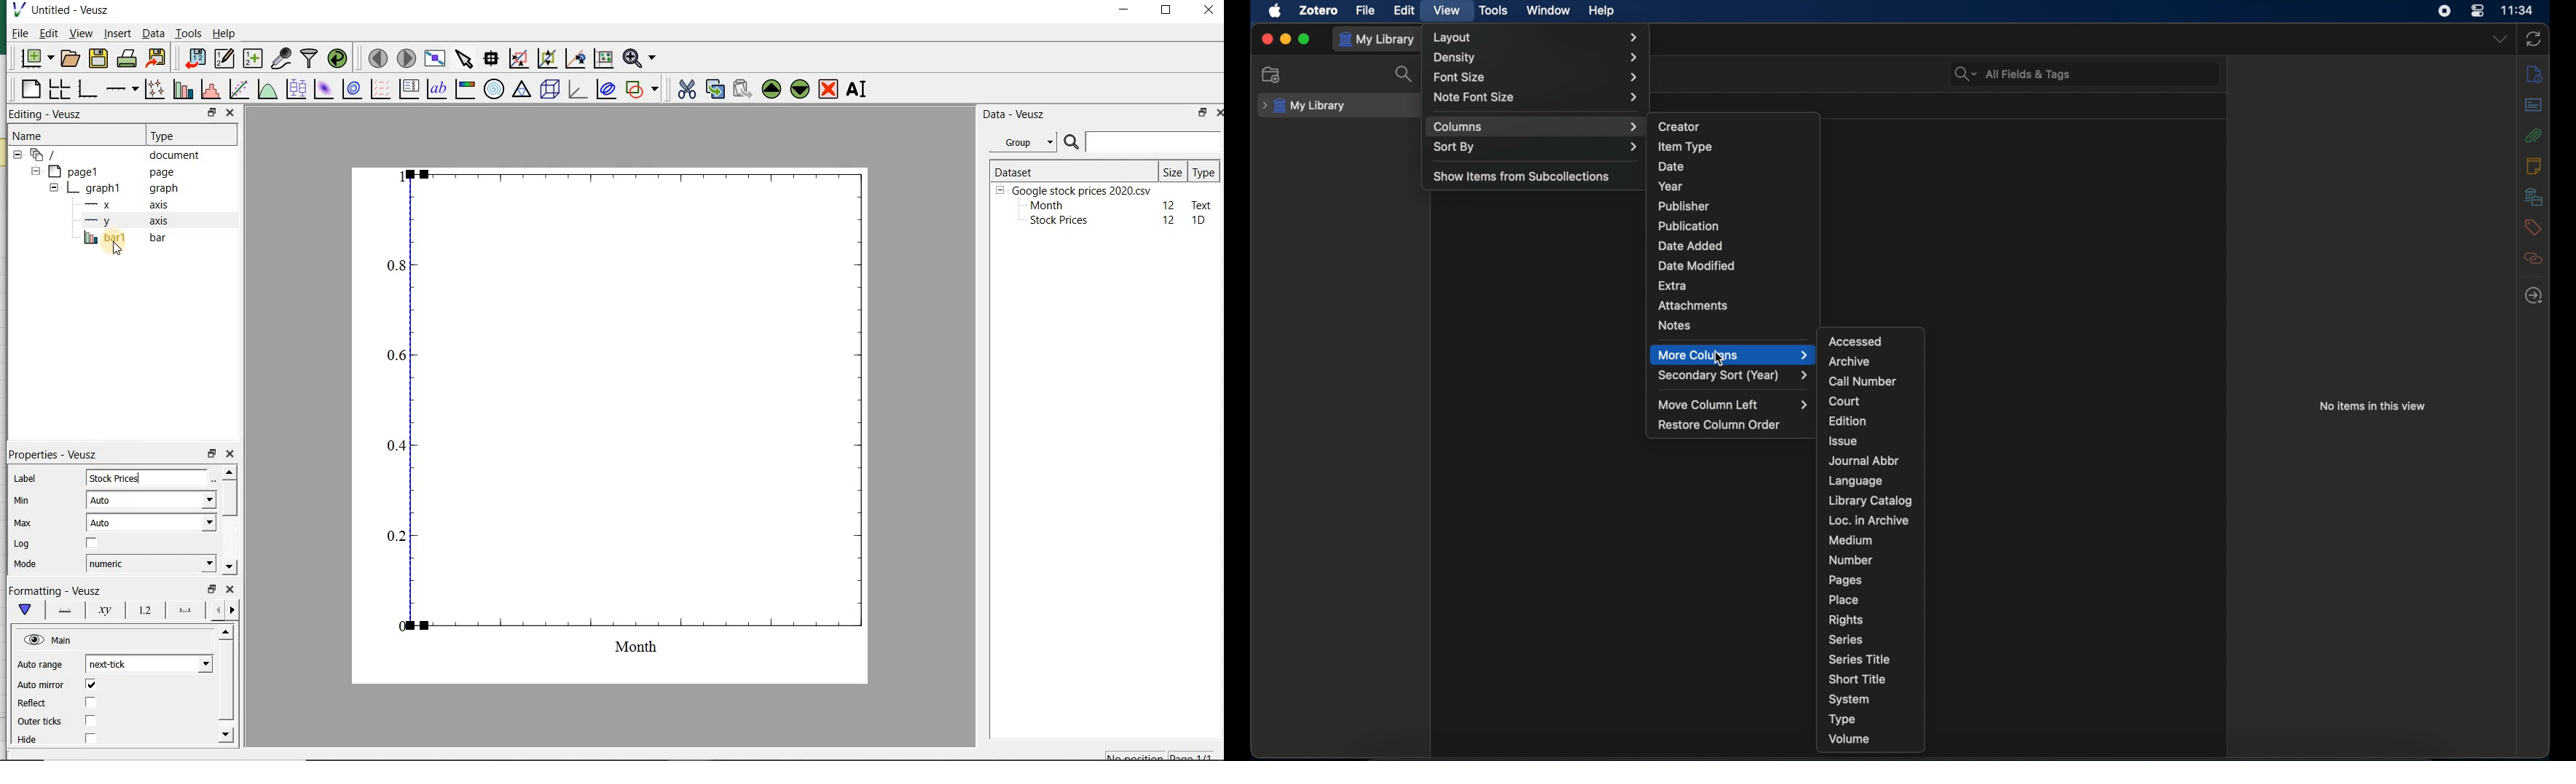  What do you see at coordinates (1691, 246) in the screenshot?
I see `date added` at bounding box center [1691, 246].